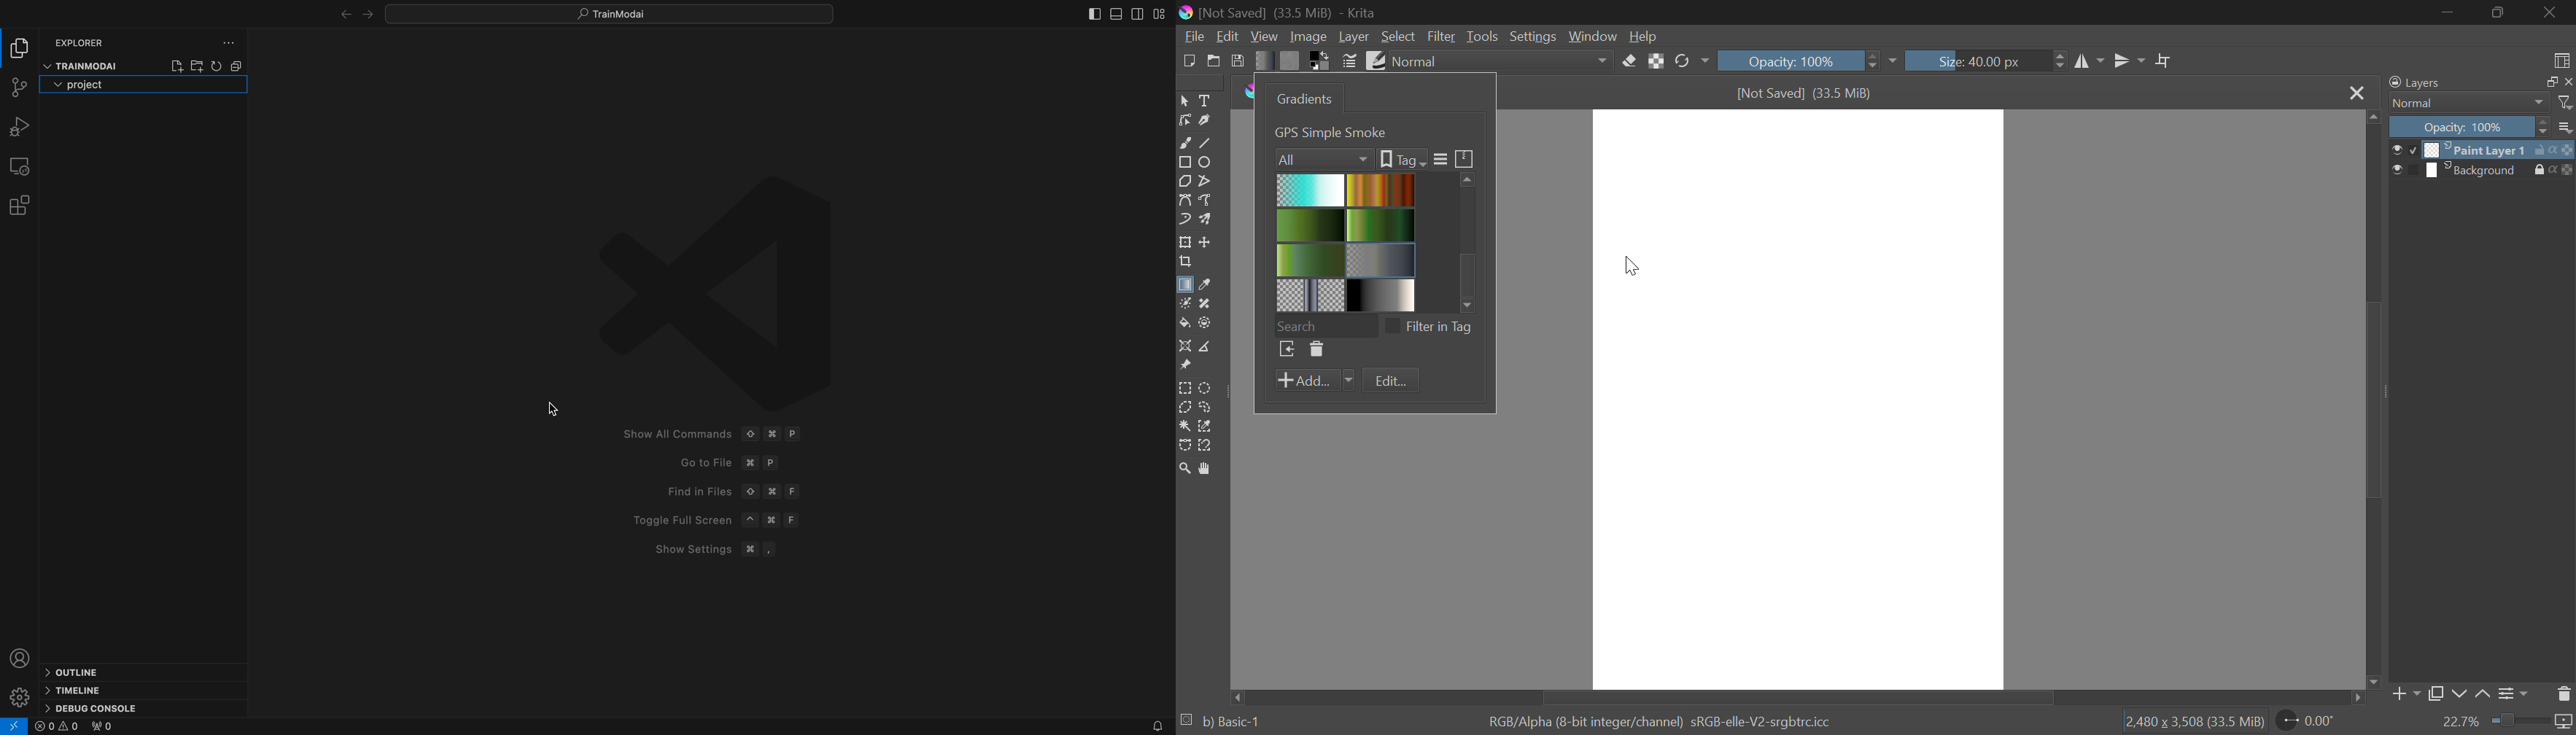  I want to click on Gradients, so click(1302, 98).